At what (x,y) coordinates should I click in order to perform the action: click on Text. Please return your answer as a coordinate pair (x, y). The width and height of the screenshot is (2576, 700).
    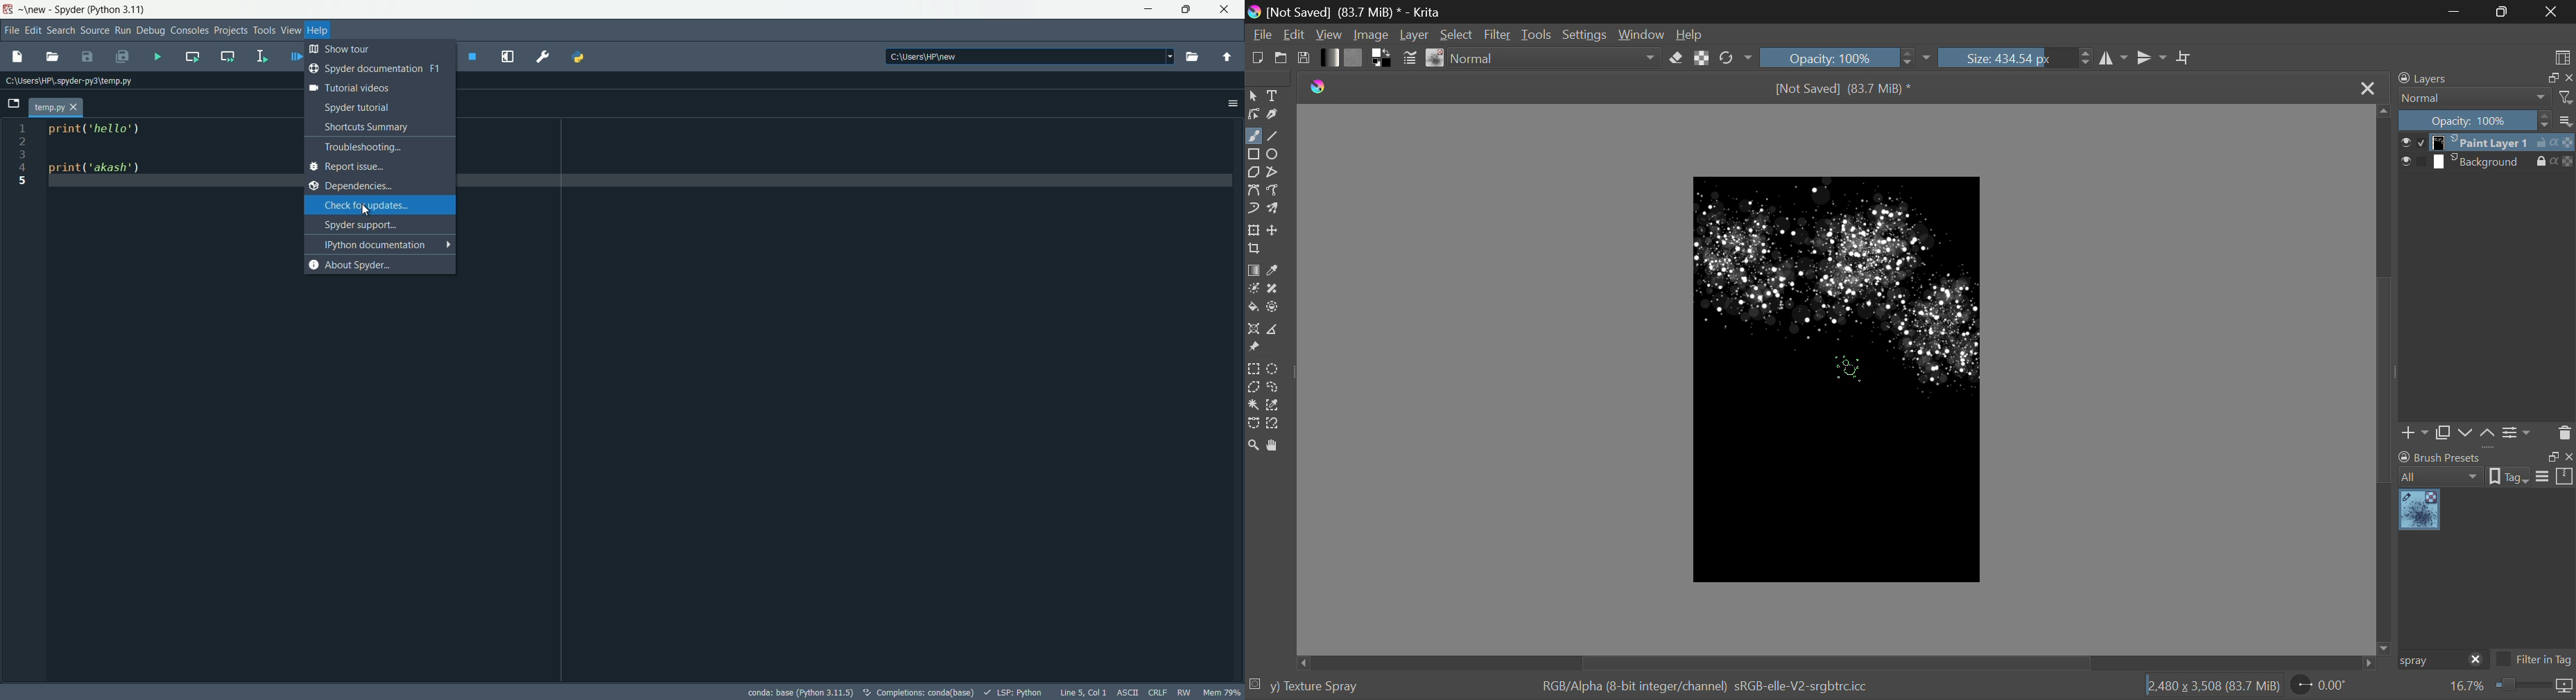
    Looking at the image, I should click on (1275, 94).